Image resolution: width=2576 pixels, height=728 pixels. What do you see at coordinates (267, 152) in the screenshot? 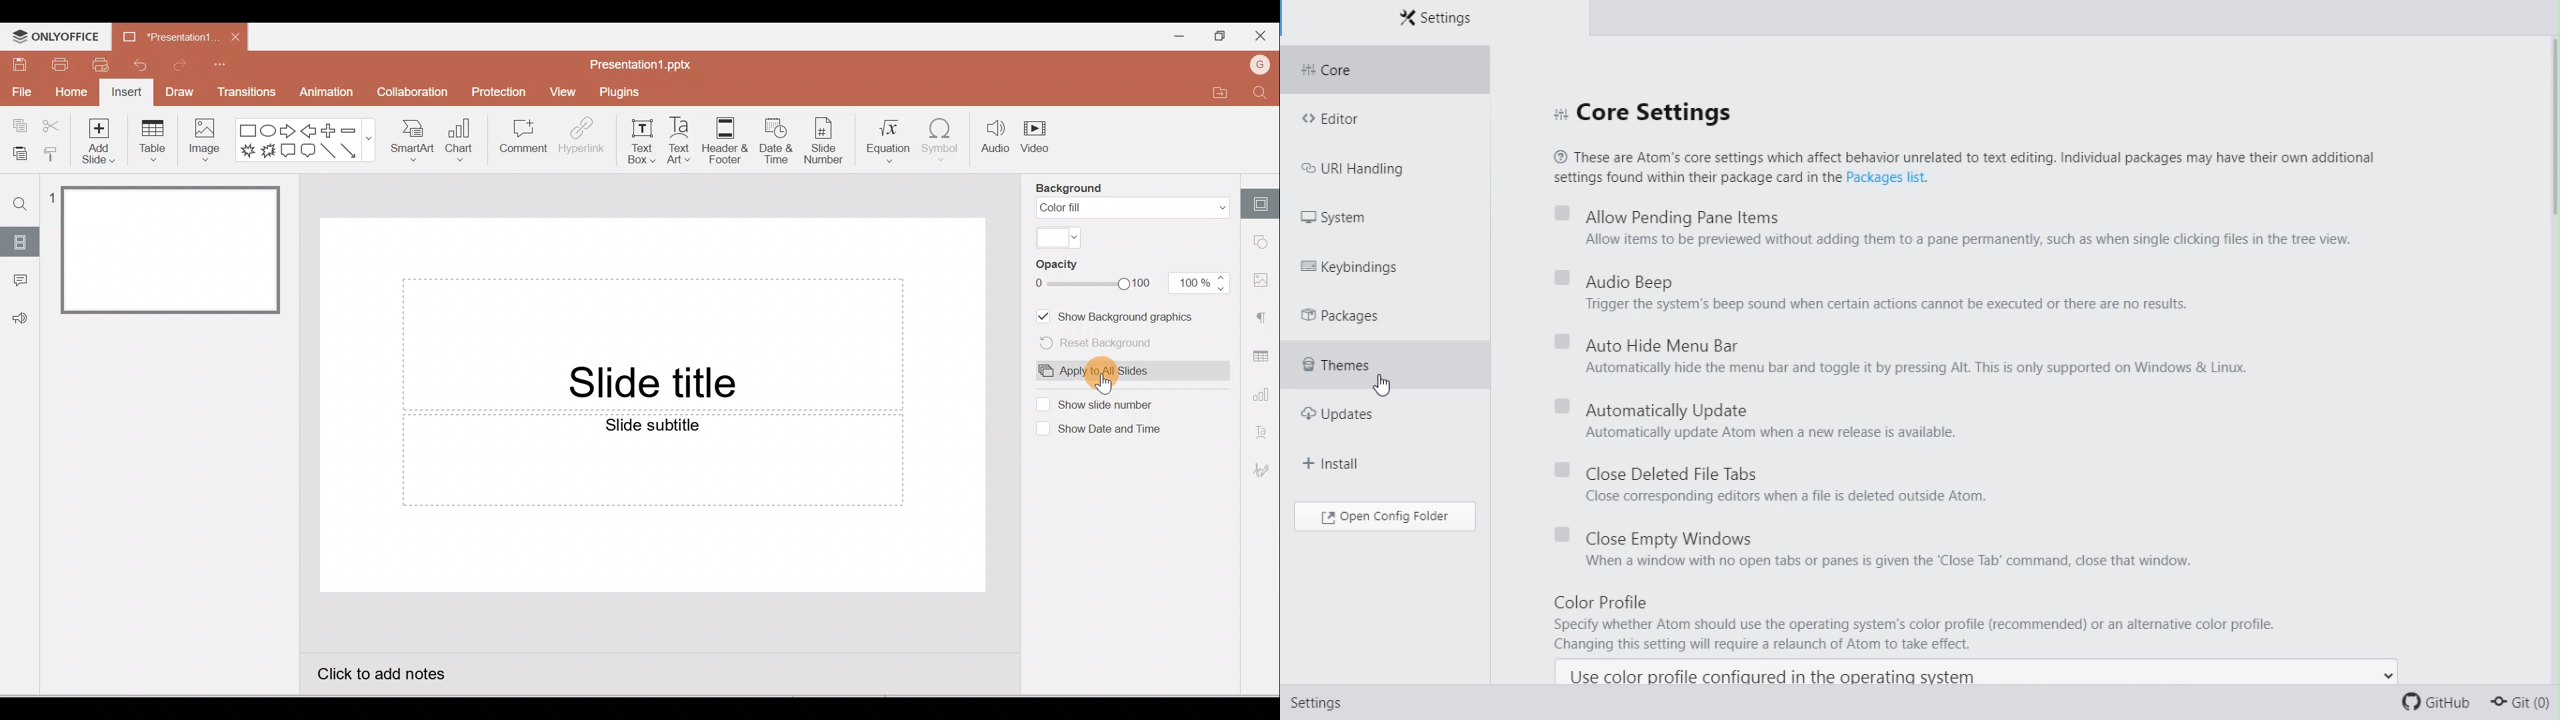
I see `Explosion 2` at bounding box center [267, 152].